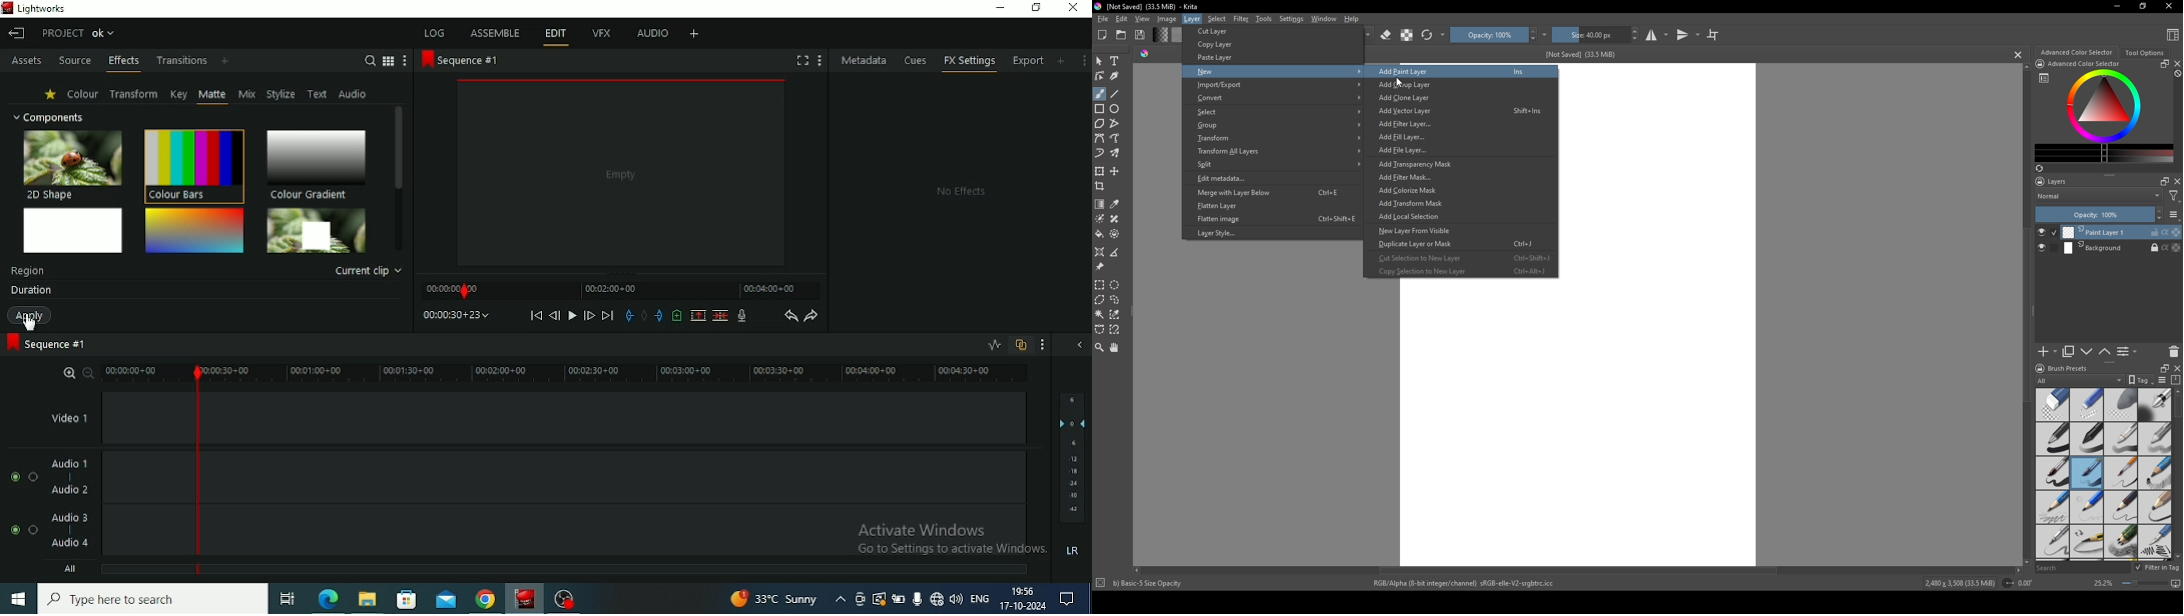 Image resolution: width=2184 pixels, height=616 pixels. Describe the element at coordinates (958, 598) in the screenshot. I see `speakers` at that location.